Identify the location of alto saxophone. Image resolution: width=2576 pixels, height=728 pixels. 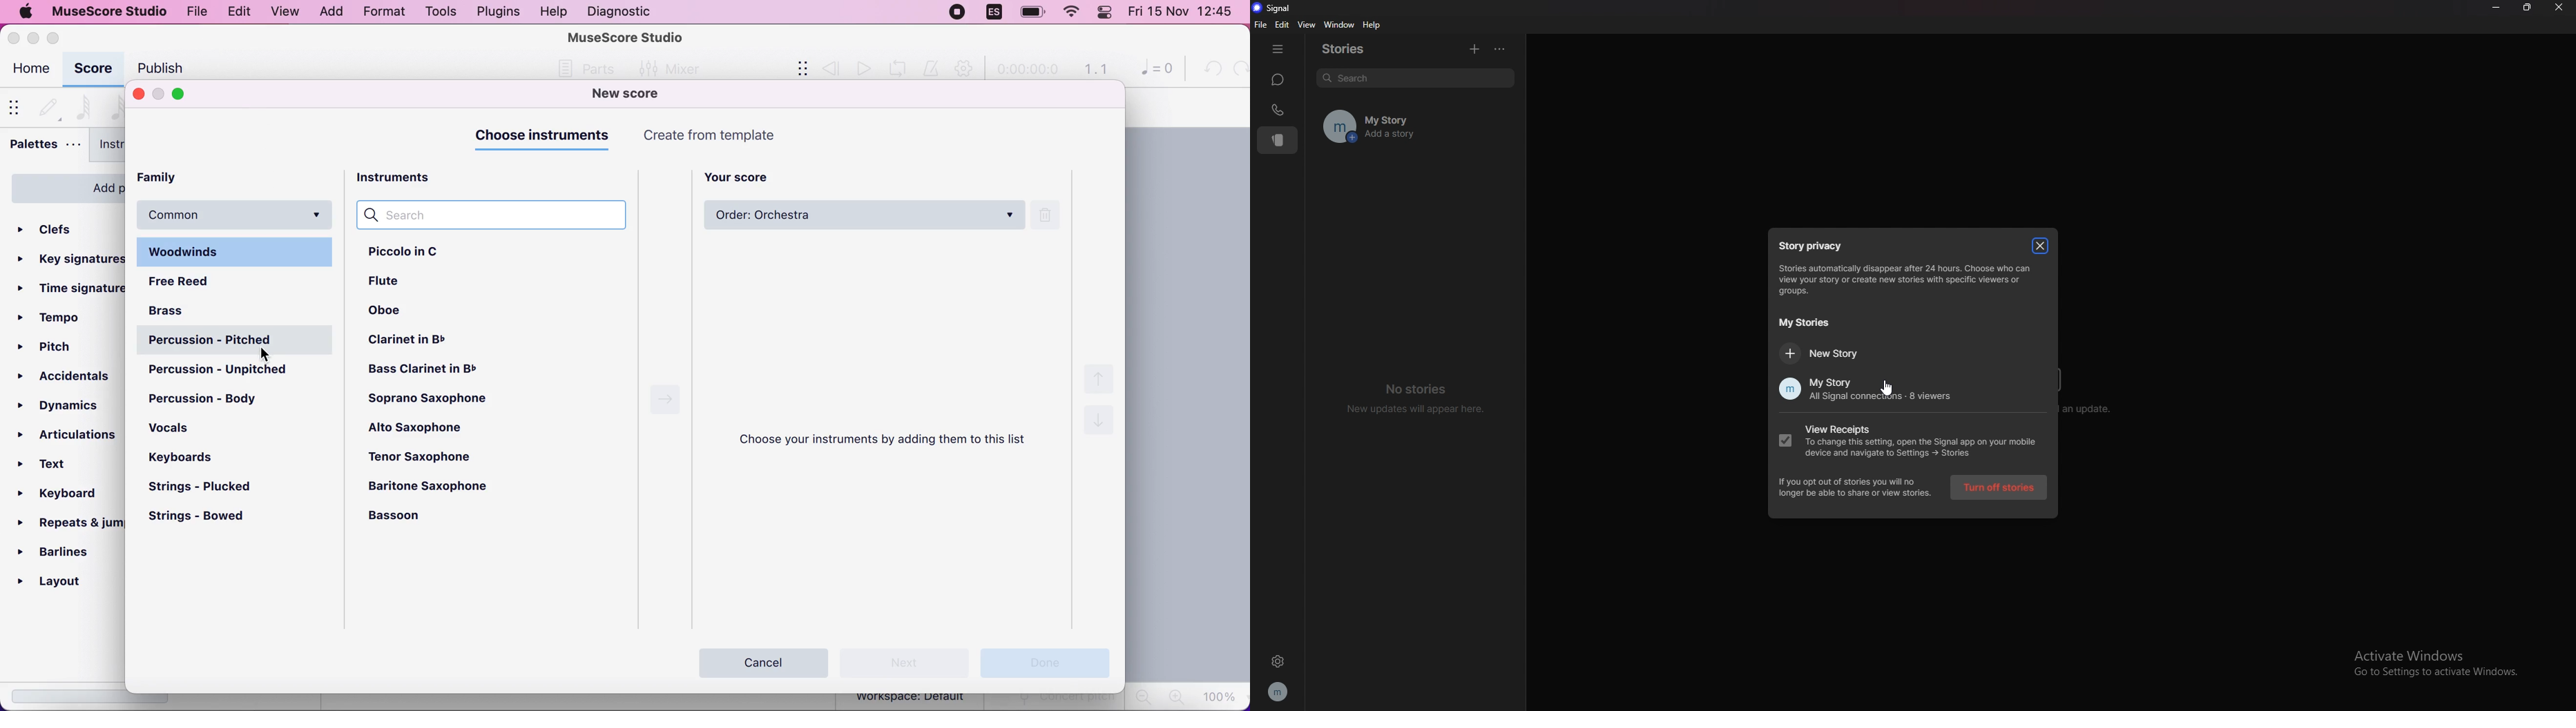
(423, 425).